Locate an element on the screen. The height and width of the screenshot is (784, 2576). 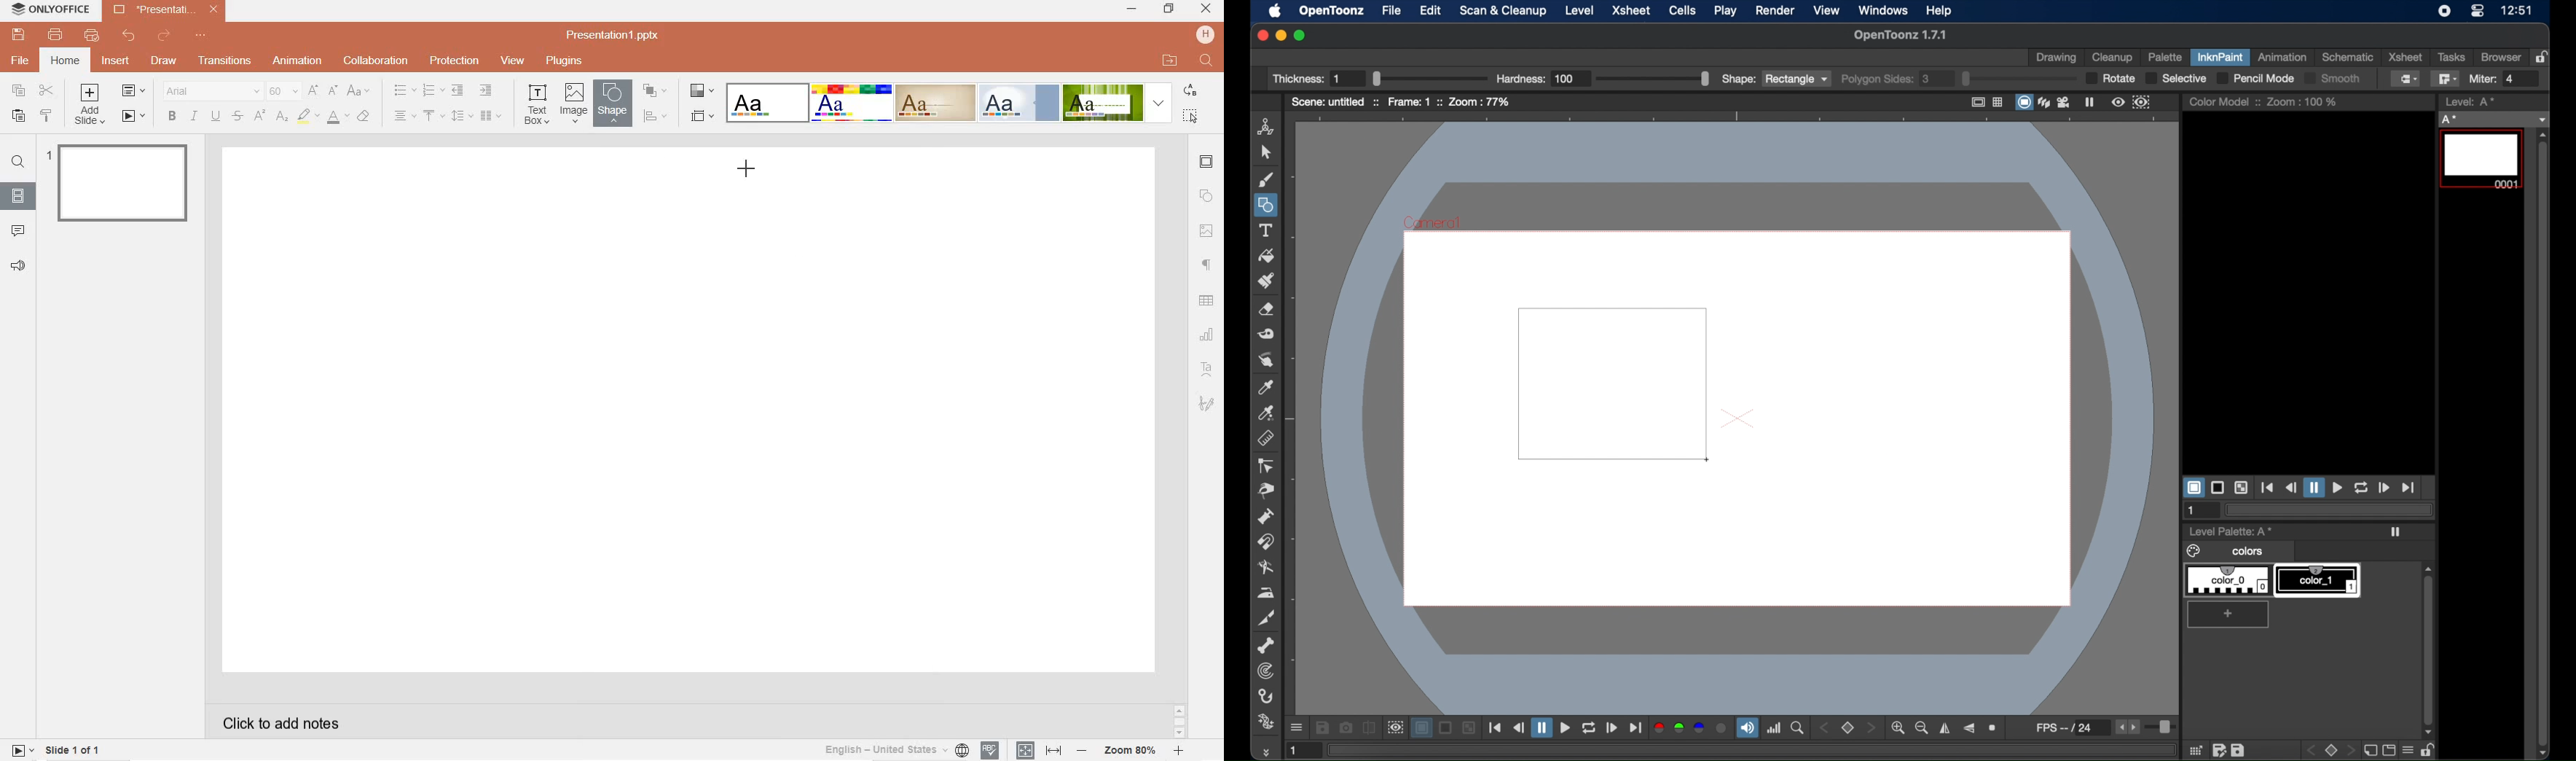
print is located at coordinates (56, 35).